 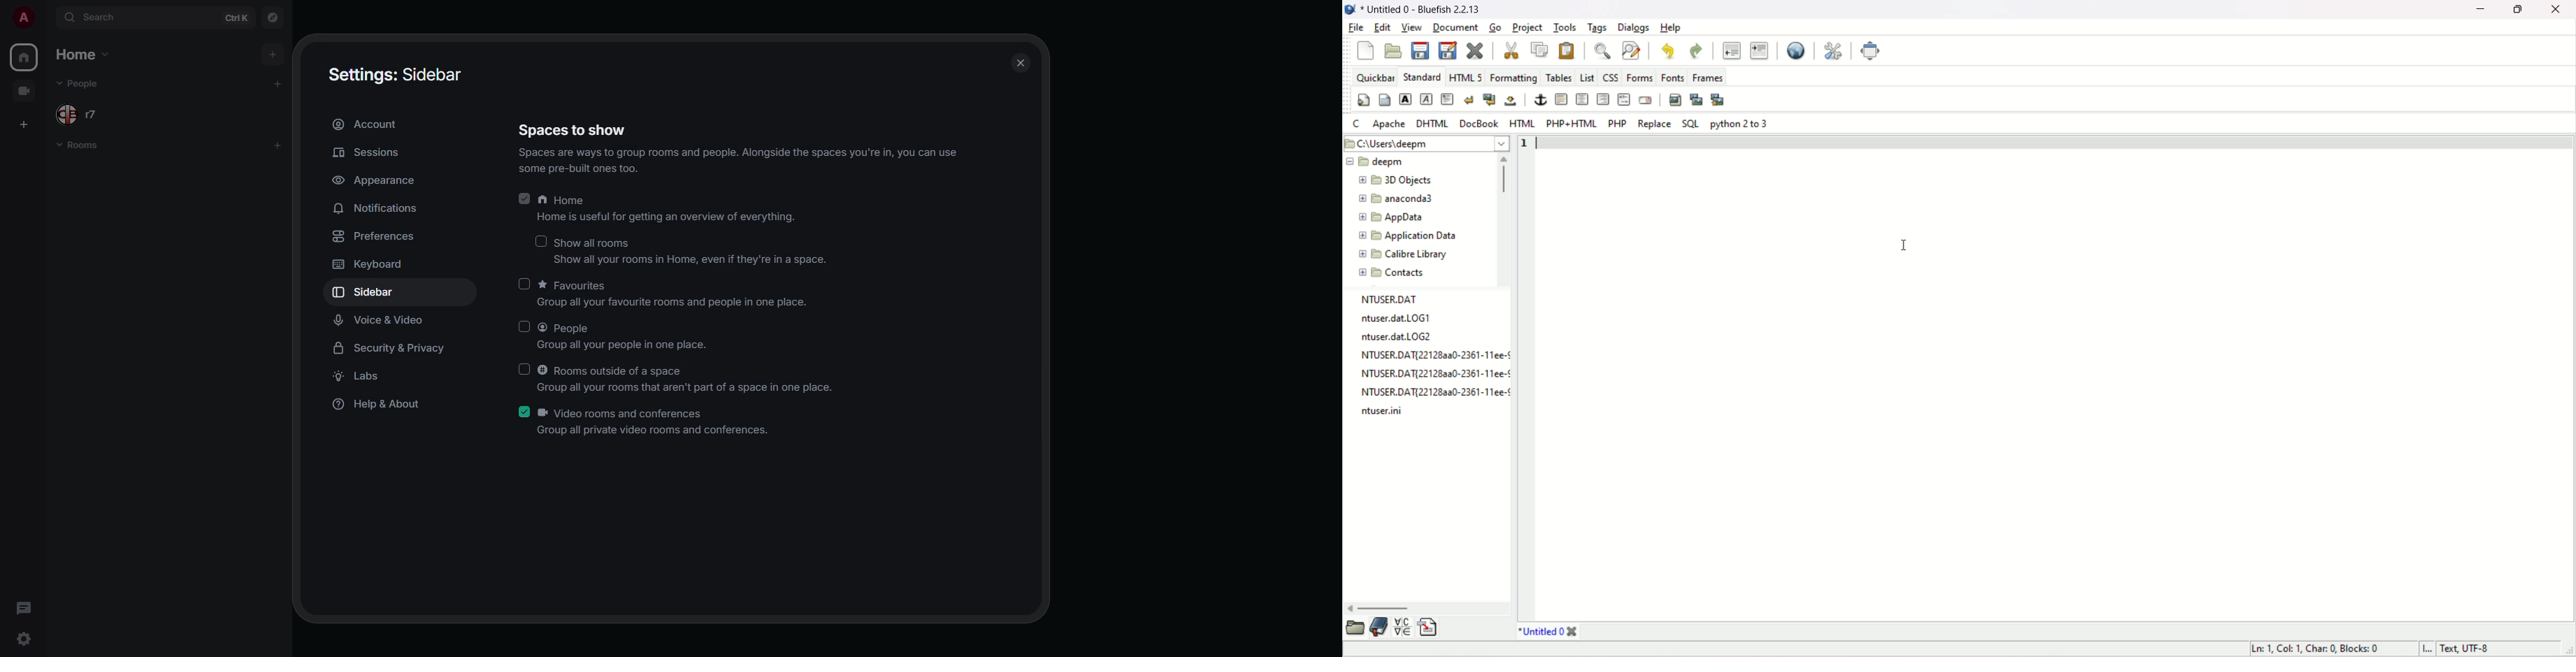 What do you see at coordinates (1529, 28) in the screenshot?
I see `project` at bounding box center [1529, 28].